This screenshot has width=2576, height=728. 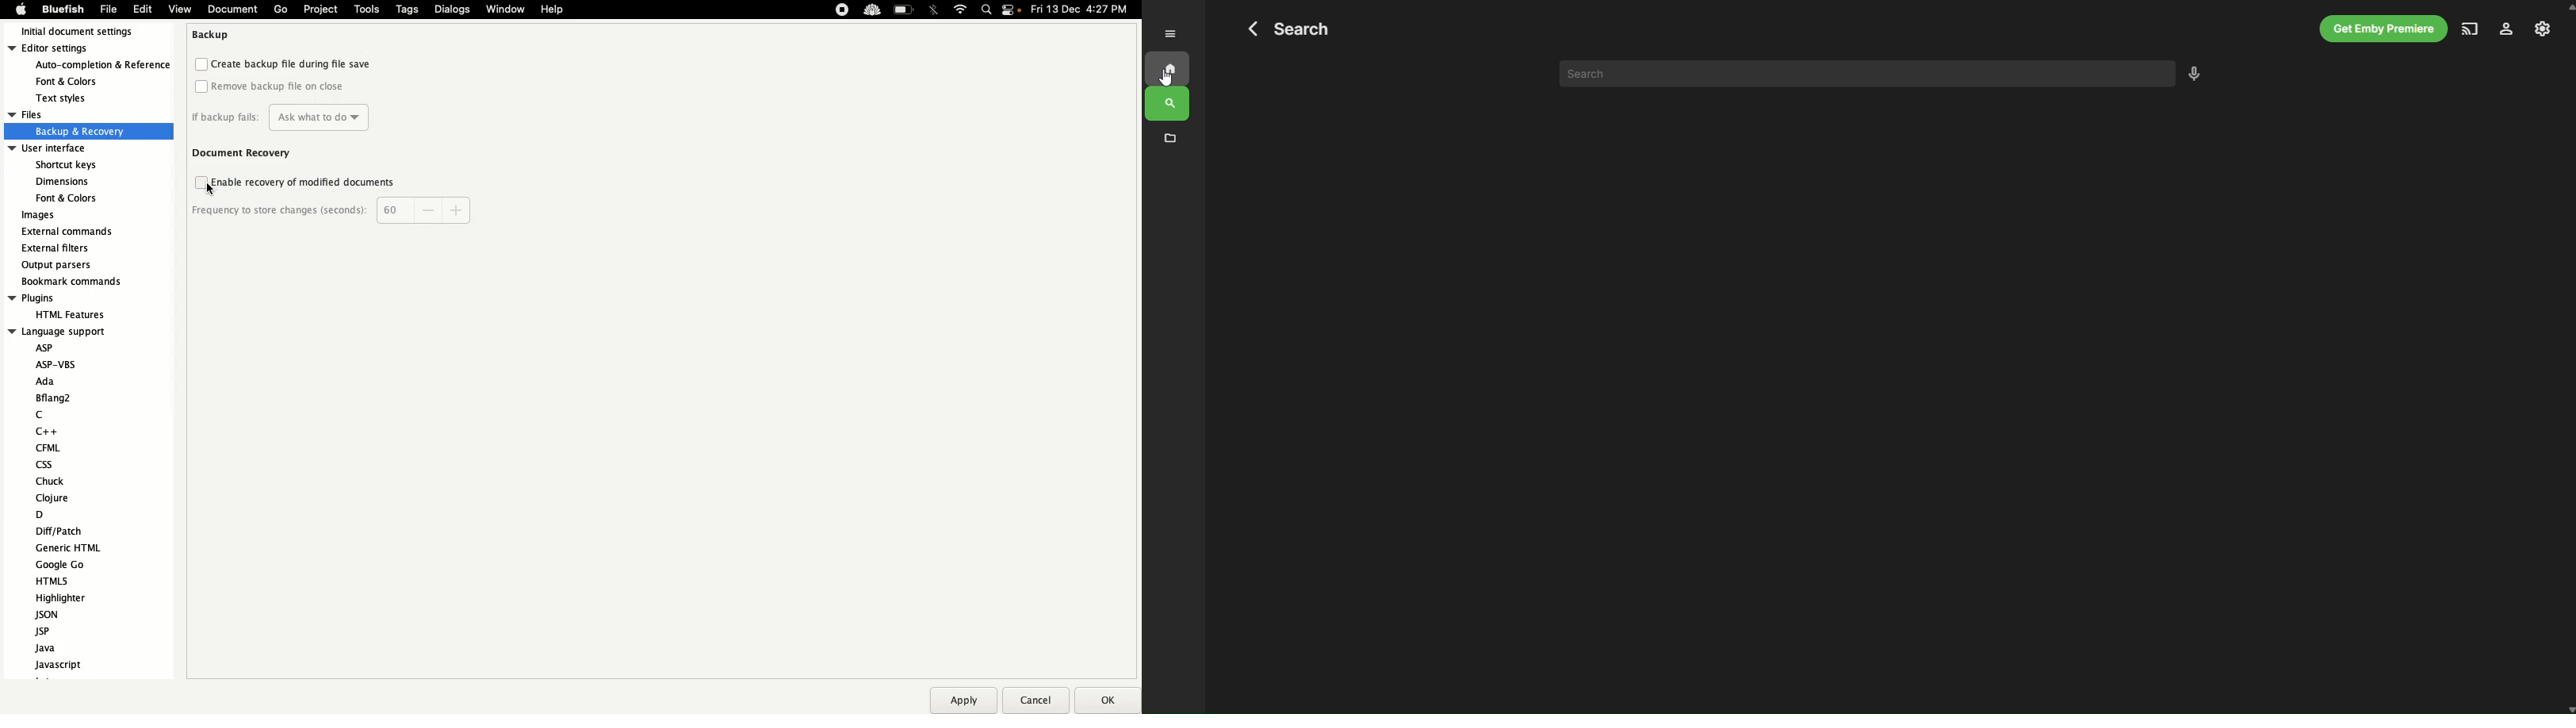 I want to click on Bookmark commands, so click(x=86, y=282).